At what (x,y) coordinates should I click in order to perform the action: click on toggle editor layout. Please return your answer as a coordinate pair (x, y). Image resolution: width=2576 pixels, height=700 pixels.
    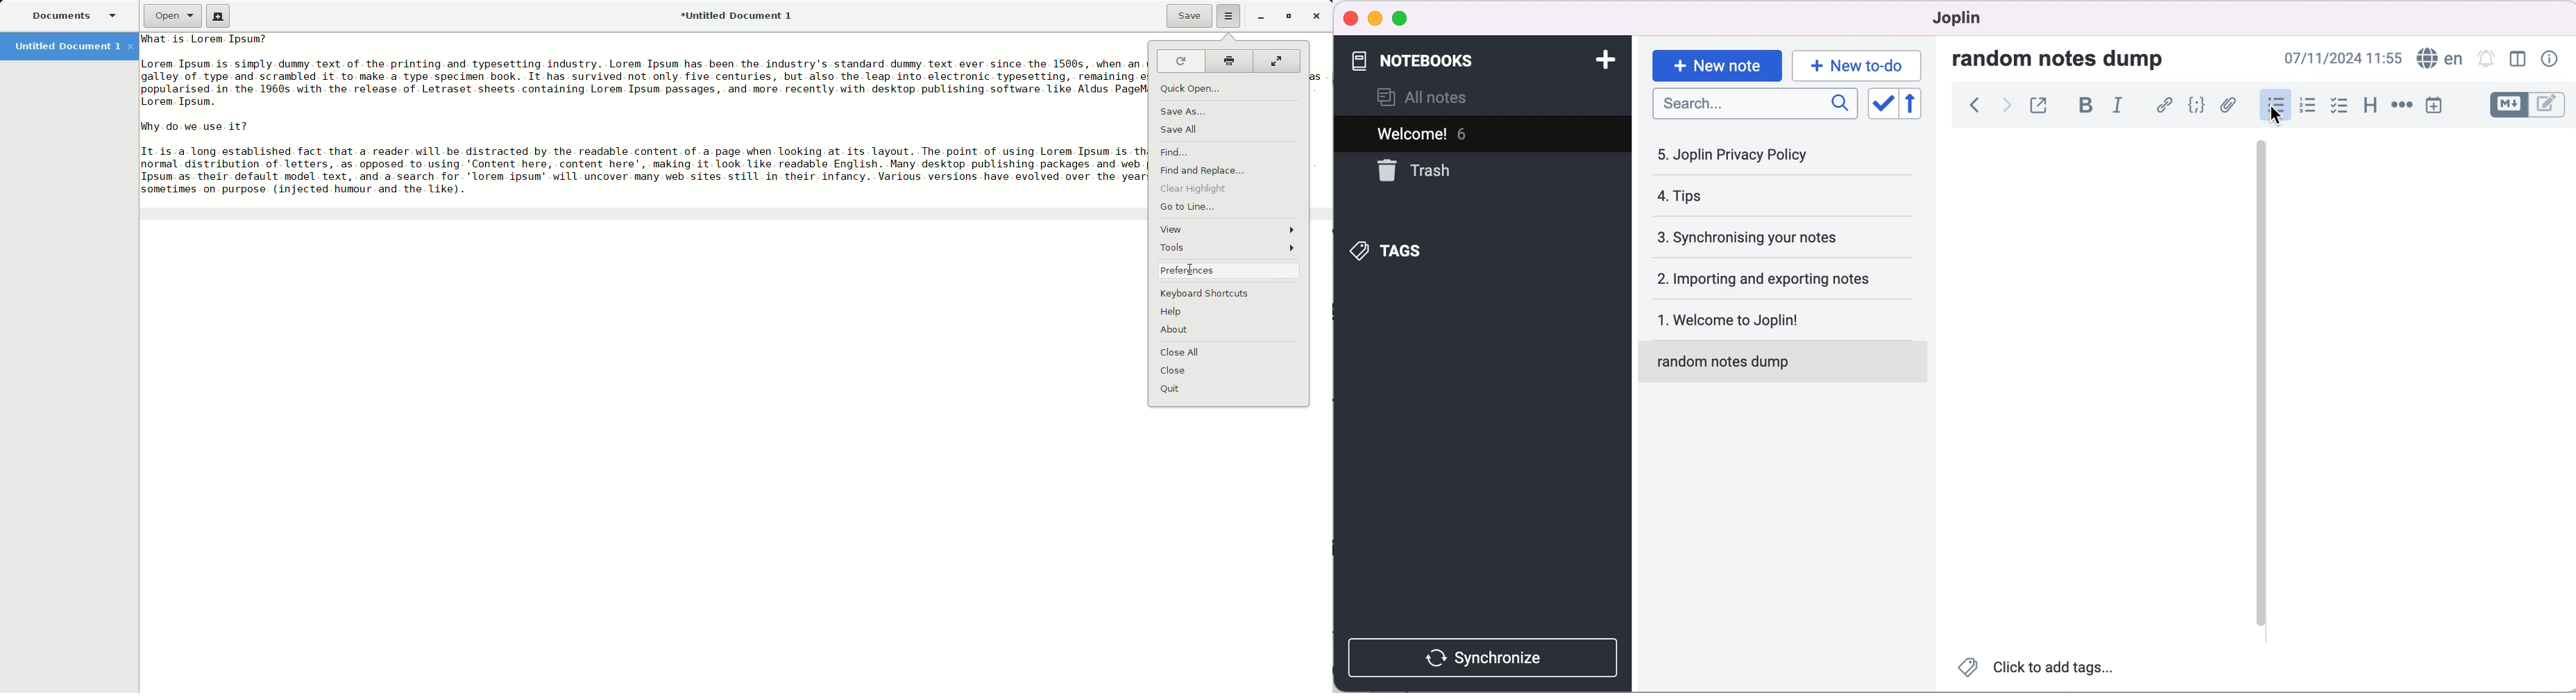
    Looking at the image, I should click on (2518, 60).